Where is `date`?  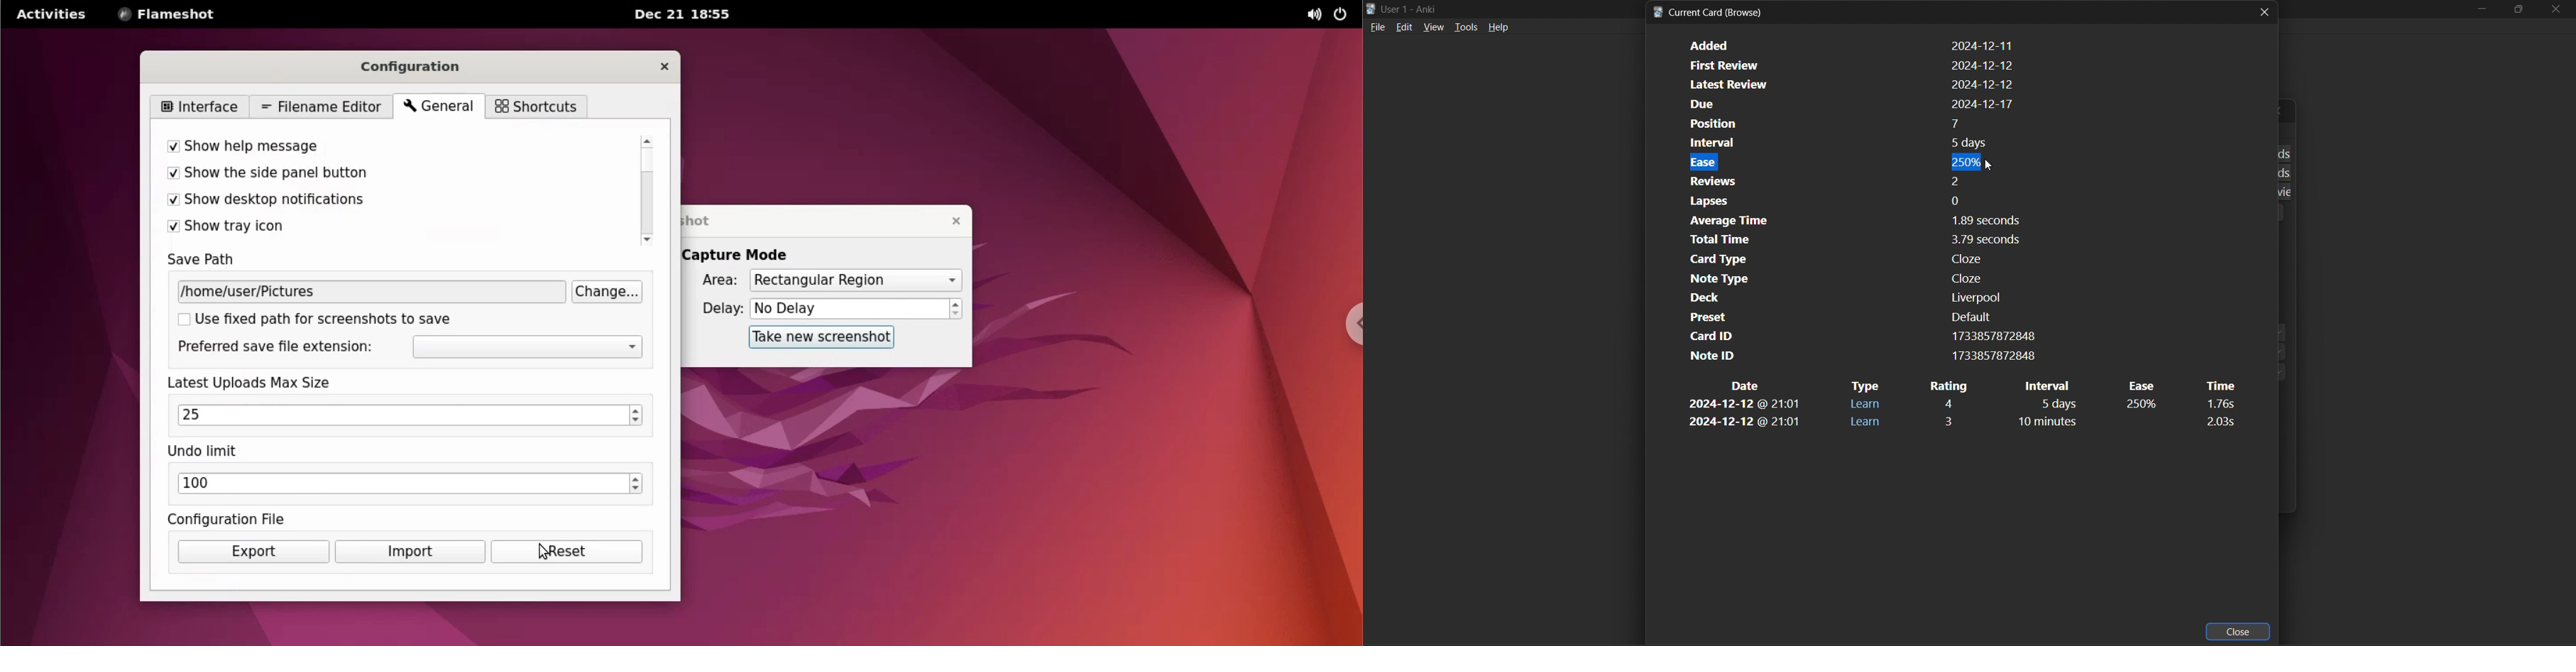 date is located at coordinates (1747, 386).